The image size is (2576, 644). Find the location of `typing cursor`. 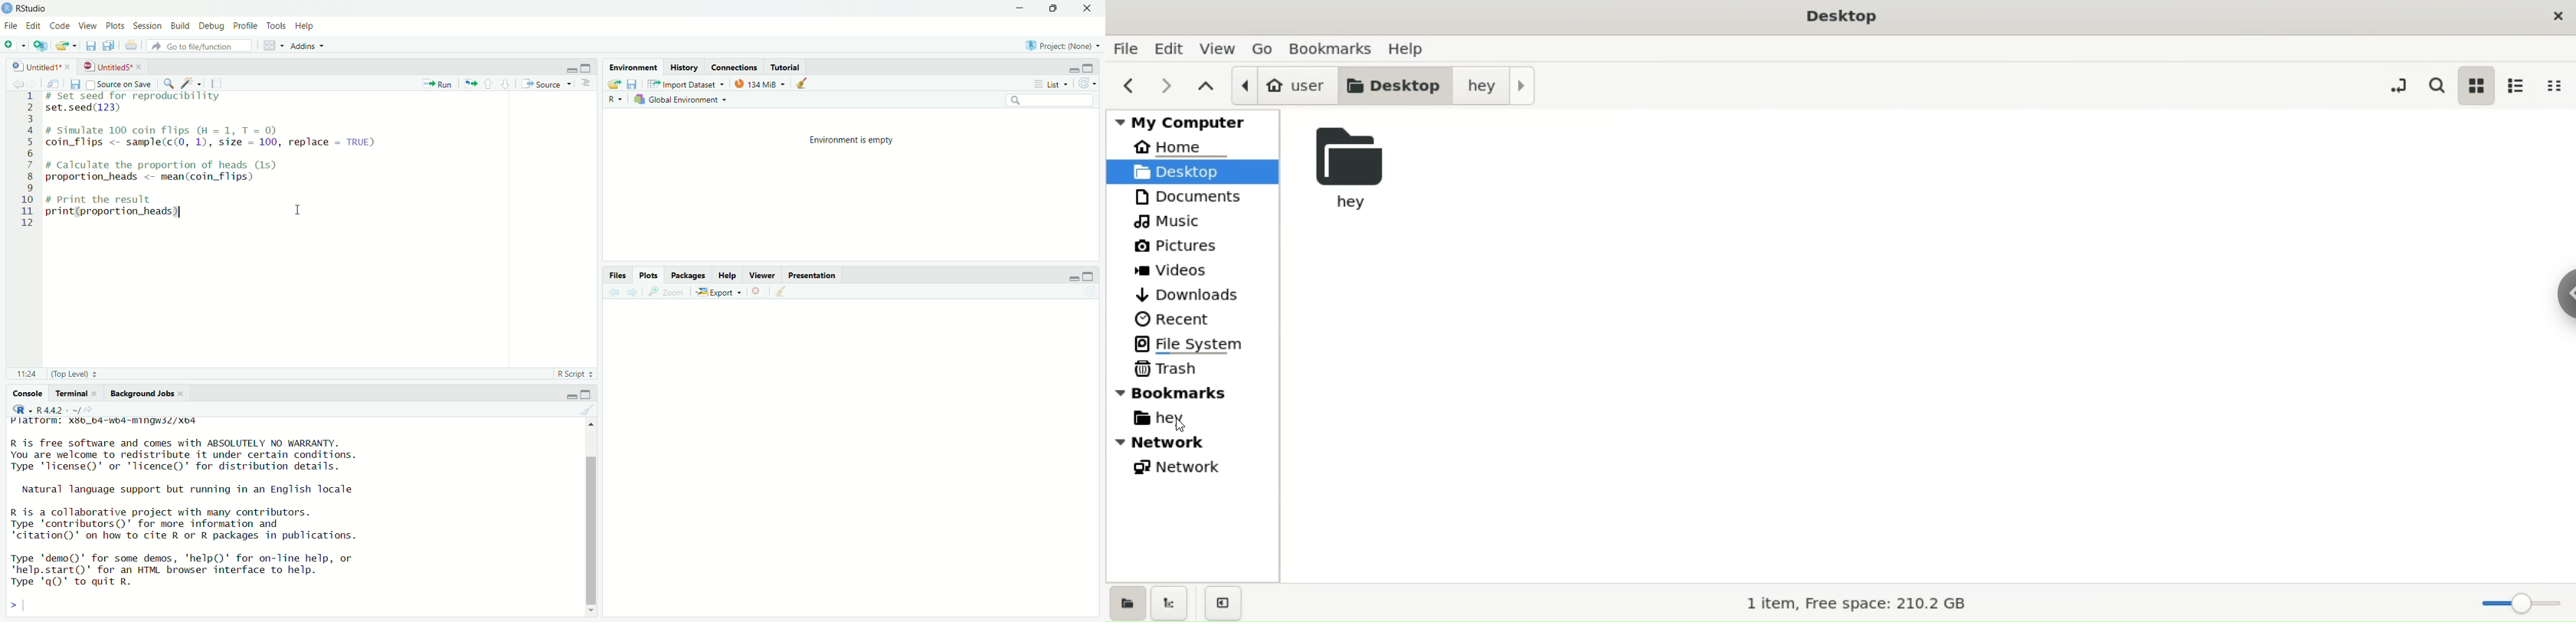

typing cursor is located at coordinates (48, 225).